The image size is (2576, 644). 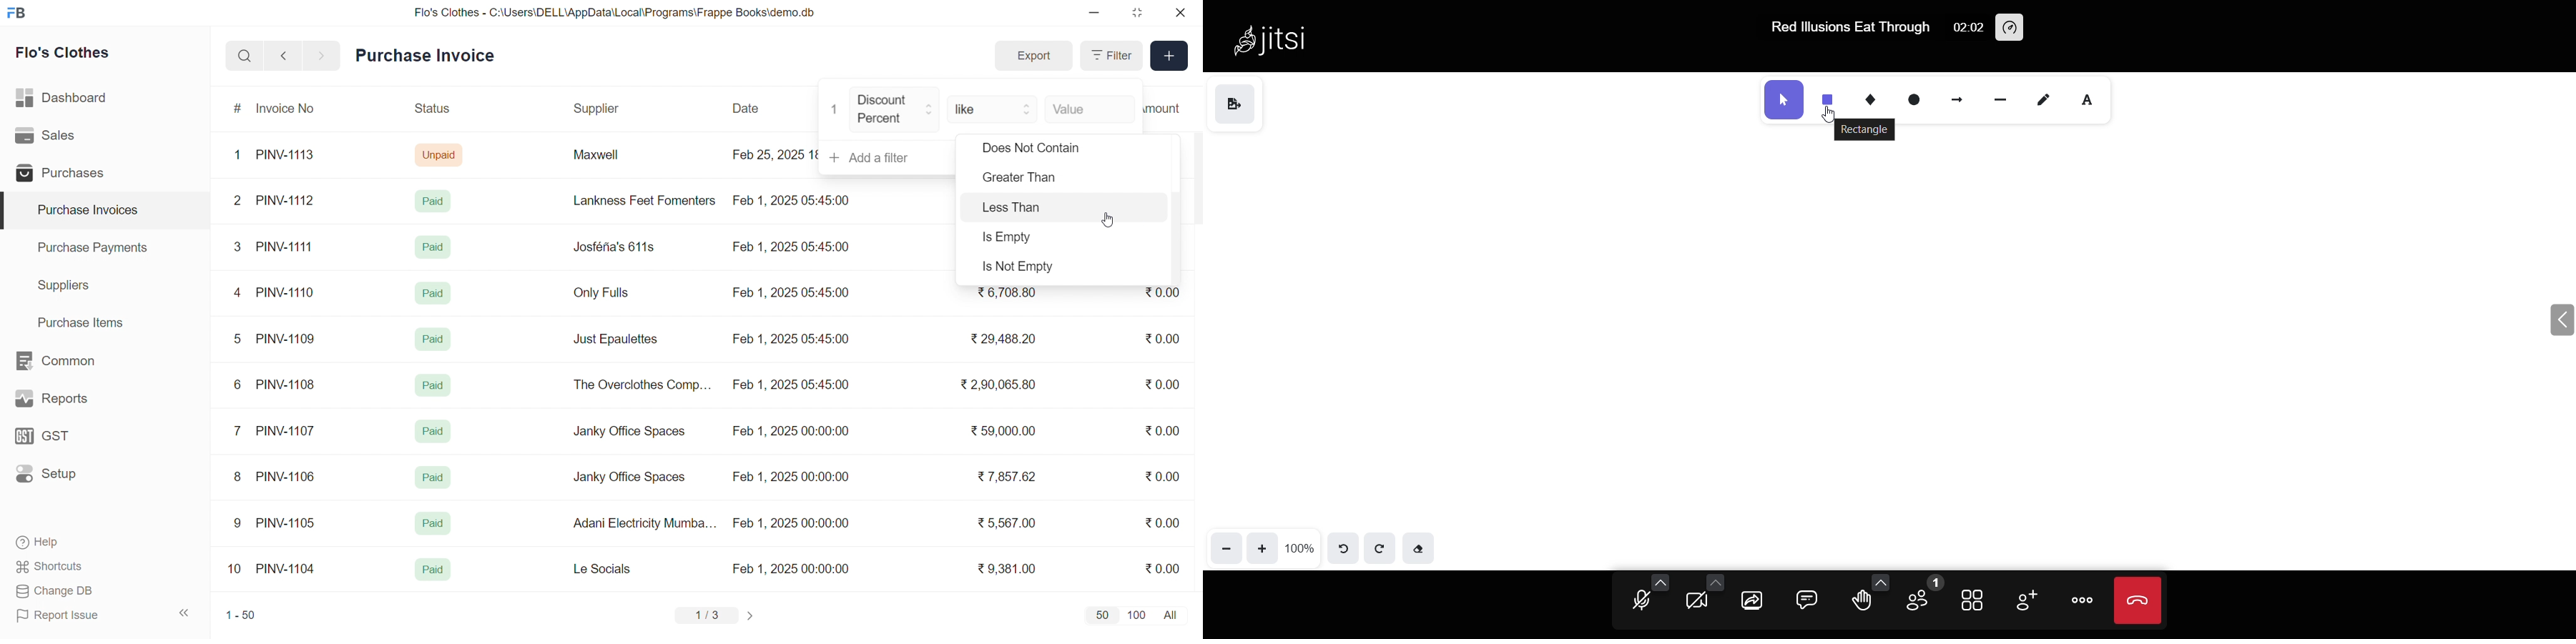 I want to click on Supplier, so click(x=599, y=109).